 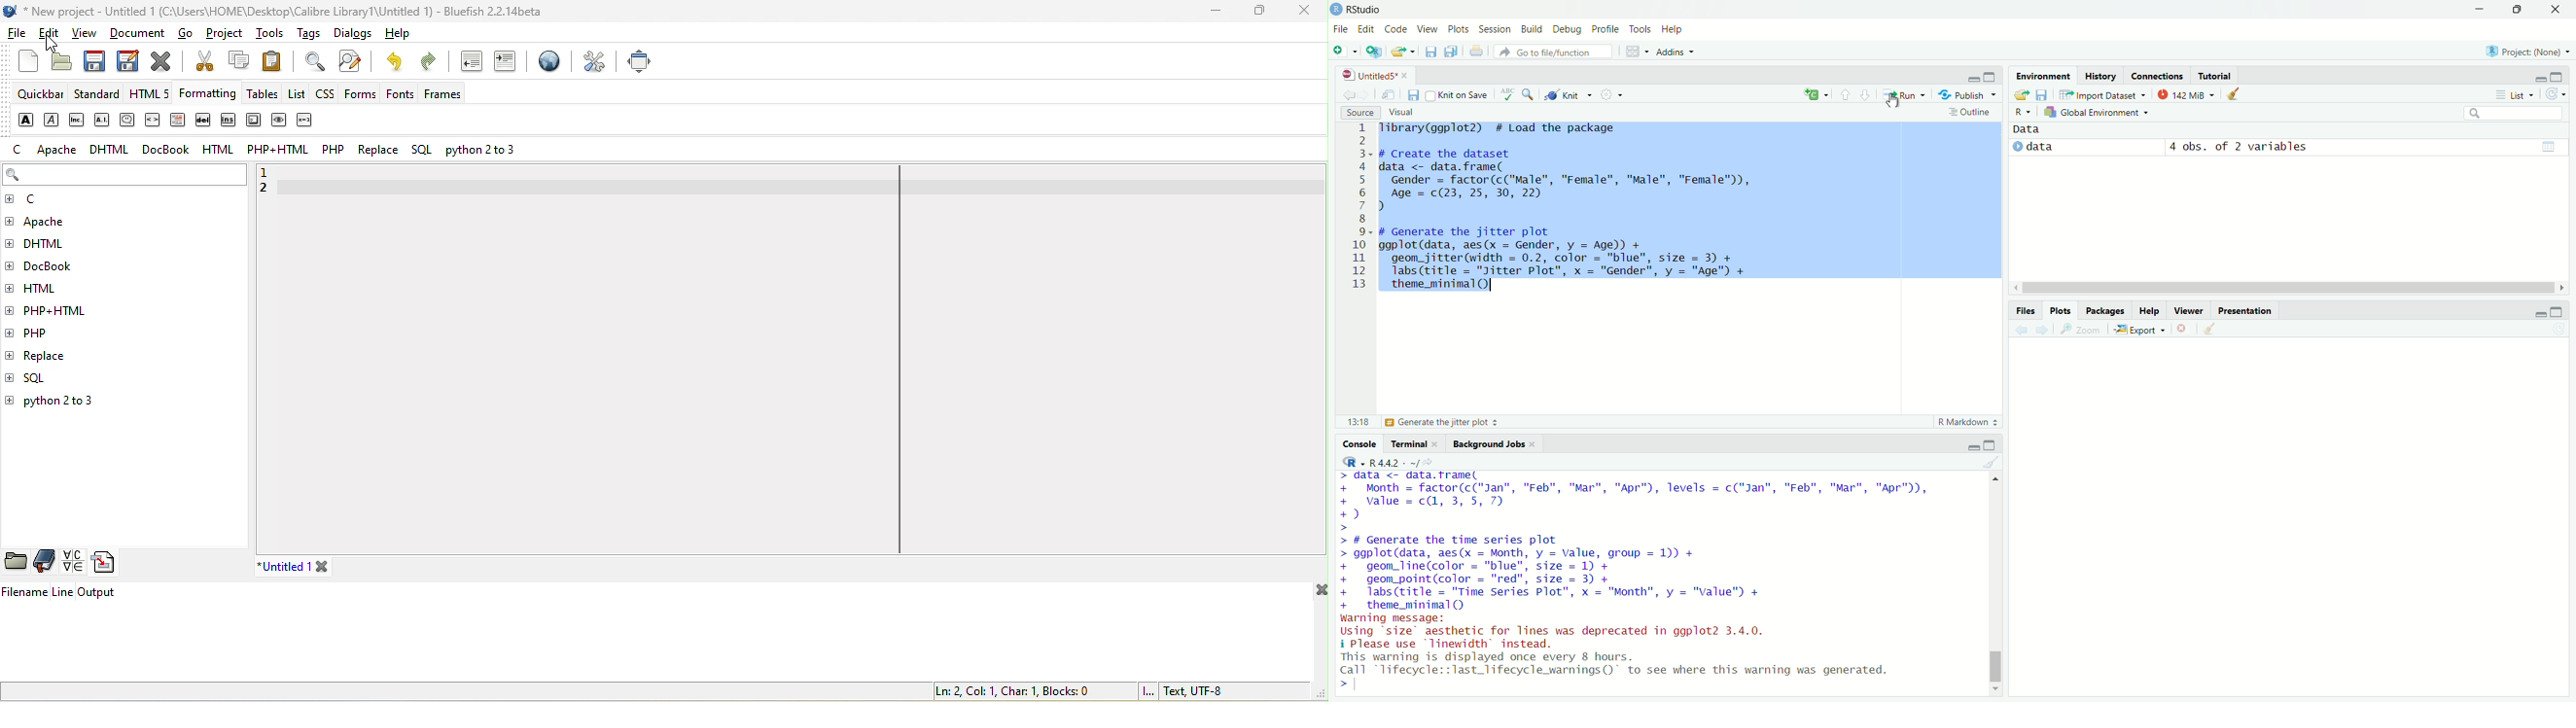 I want to click on go to previous chunk/section, so click(x=1845, y=93).